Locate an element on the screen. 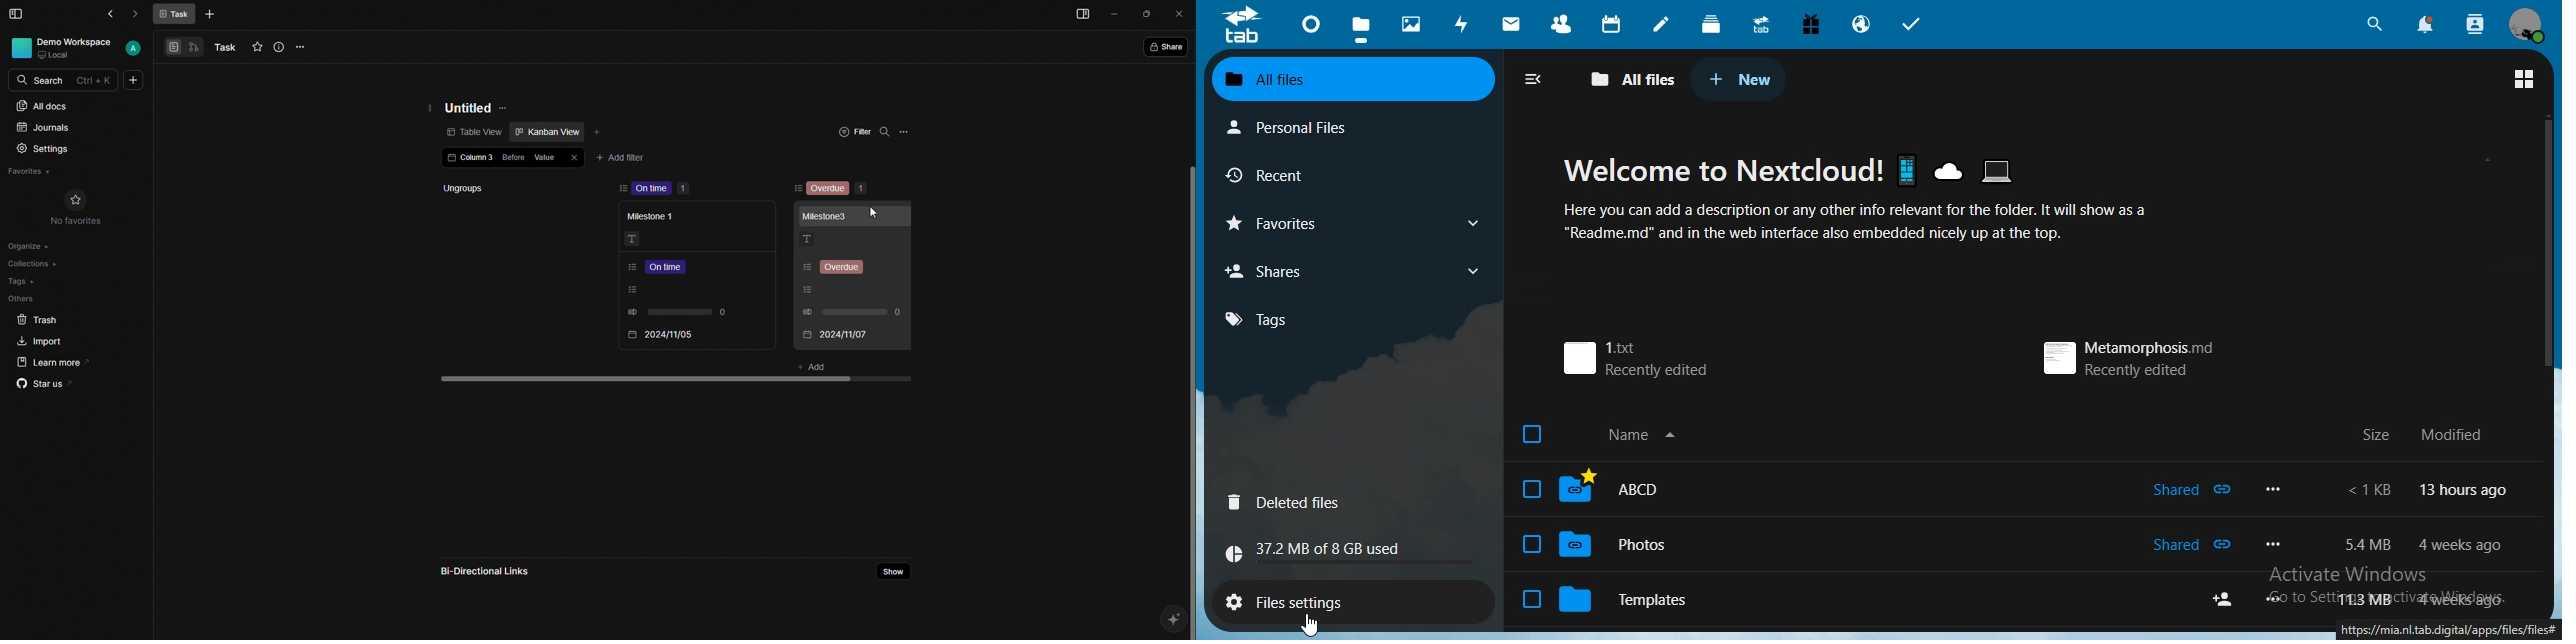 The width and height of the screenshot is (2576, 644). icon is located at coordinates (1241, 27).